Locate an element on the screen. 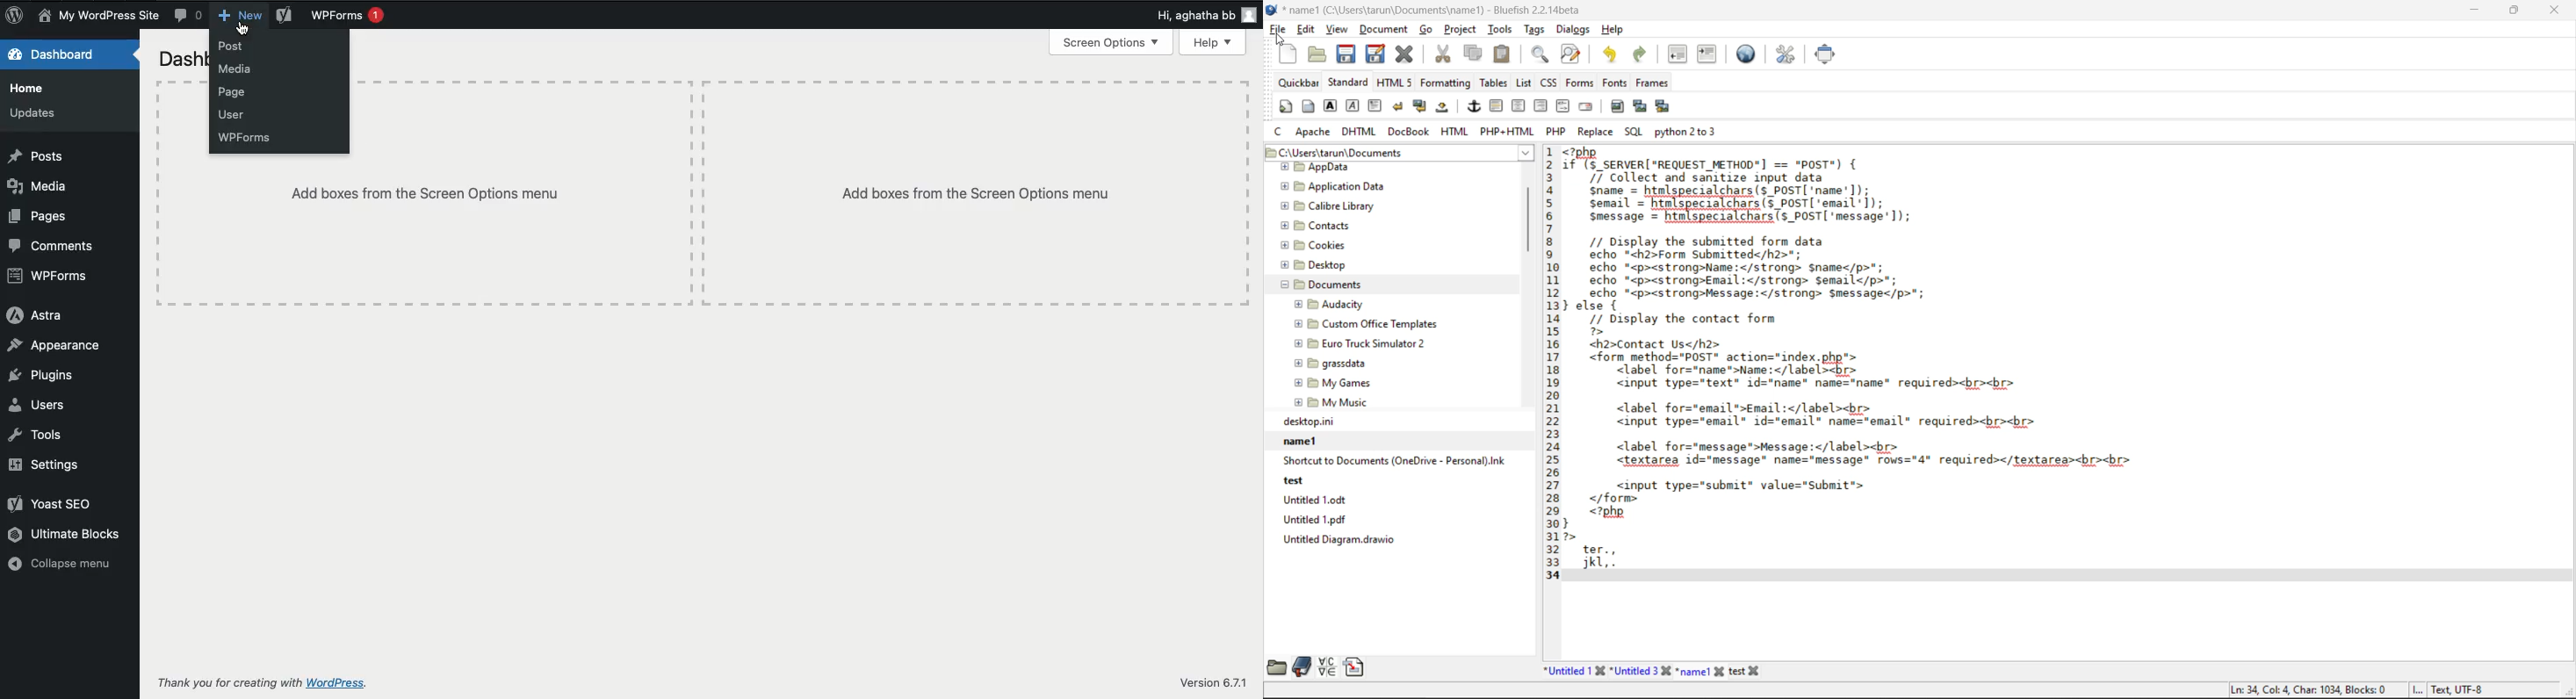  emphasis is located at coordinates (1354, 105).